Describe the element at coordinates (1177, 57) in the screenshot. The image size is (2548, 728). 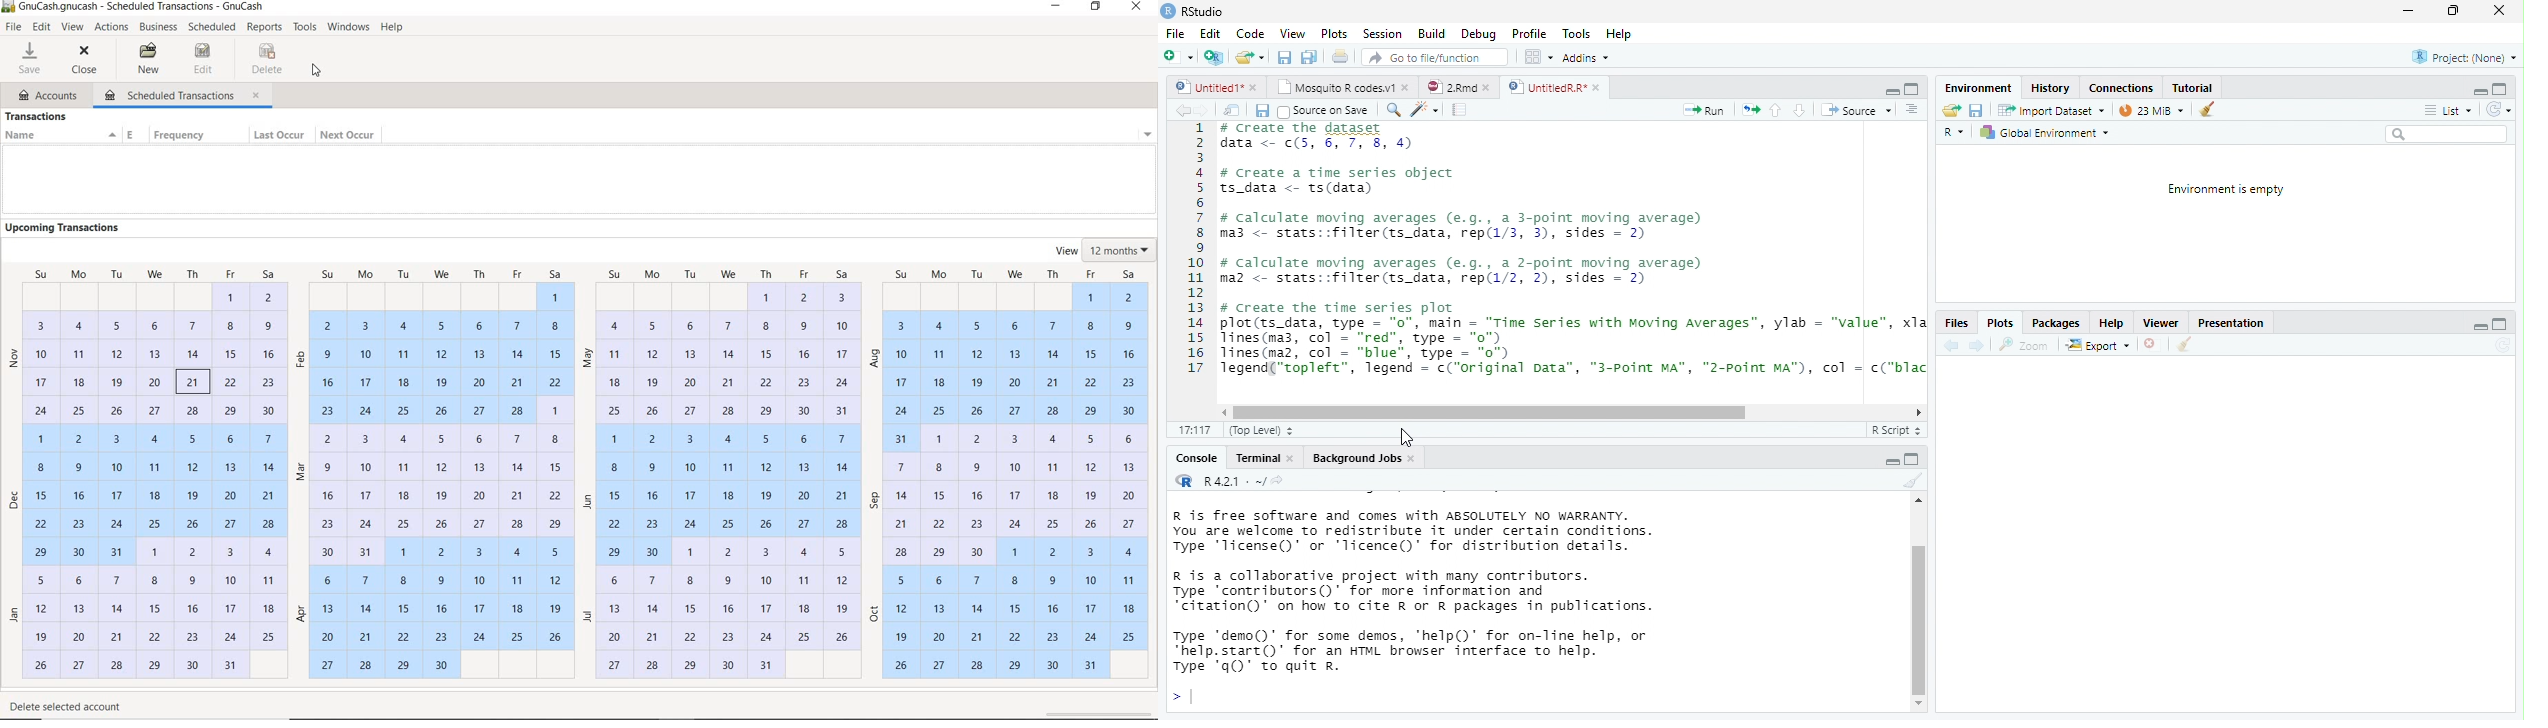
I see `New file` at that location.